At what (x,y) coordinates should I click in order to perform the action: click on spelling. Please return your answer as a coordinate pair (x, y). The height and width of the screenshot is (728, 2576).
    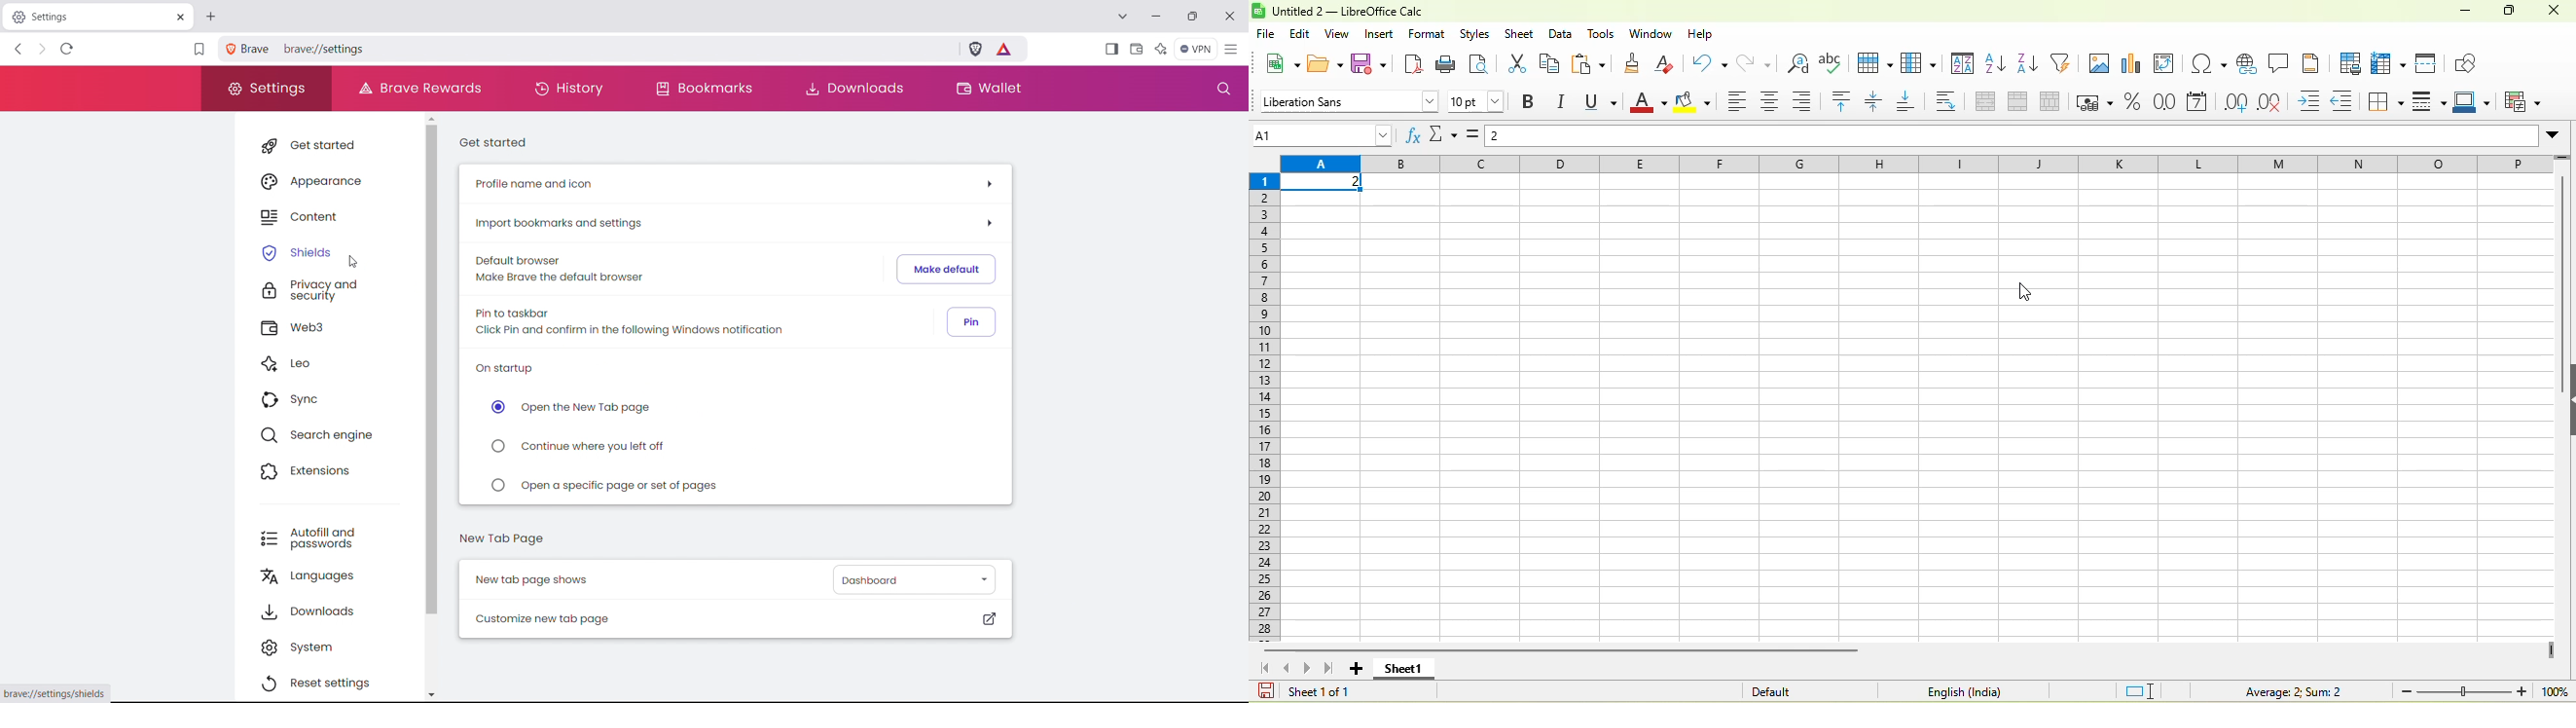
    Looking at the image, I should click on (1832, 63).